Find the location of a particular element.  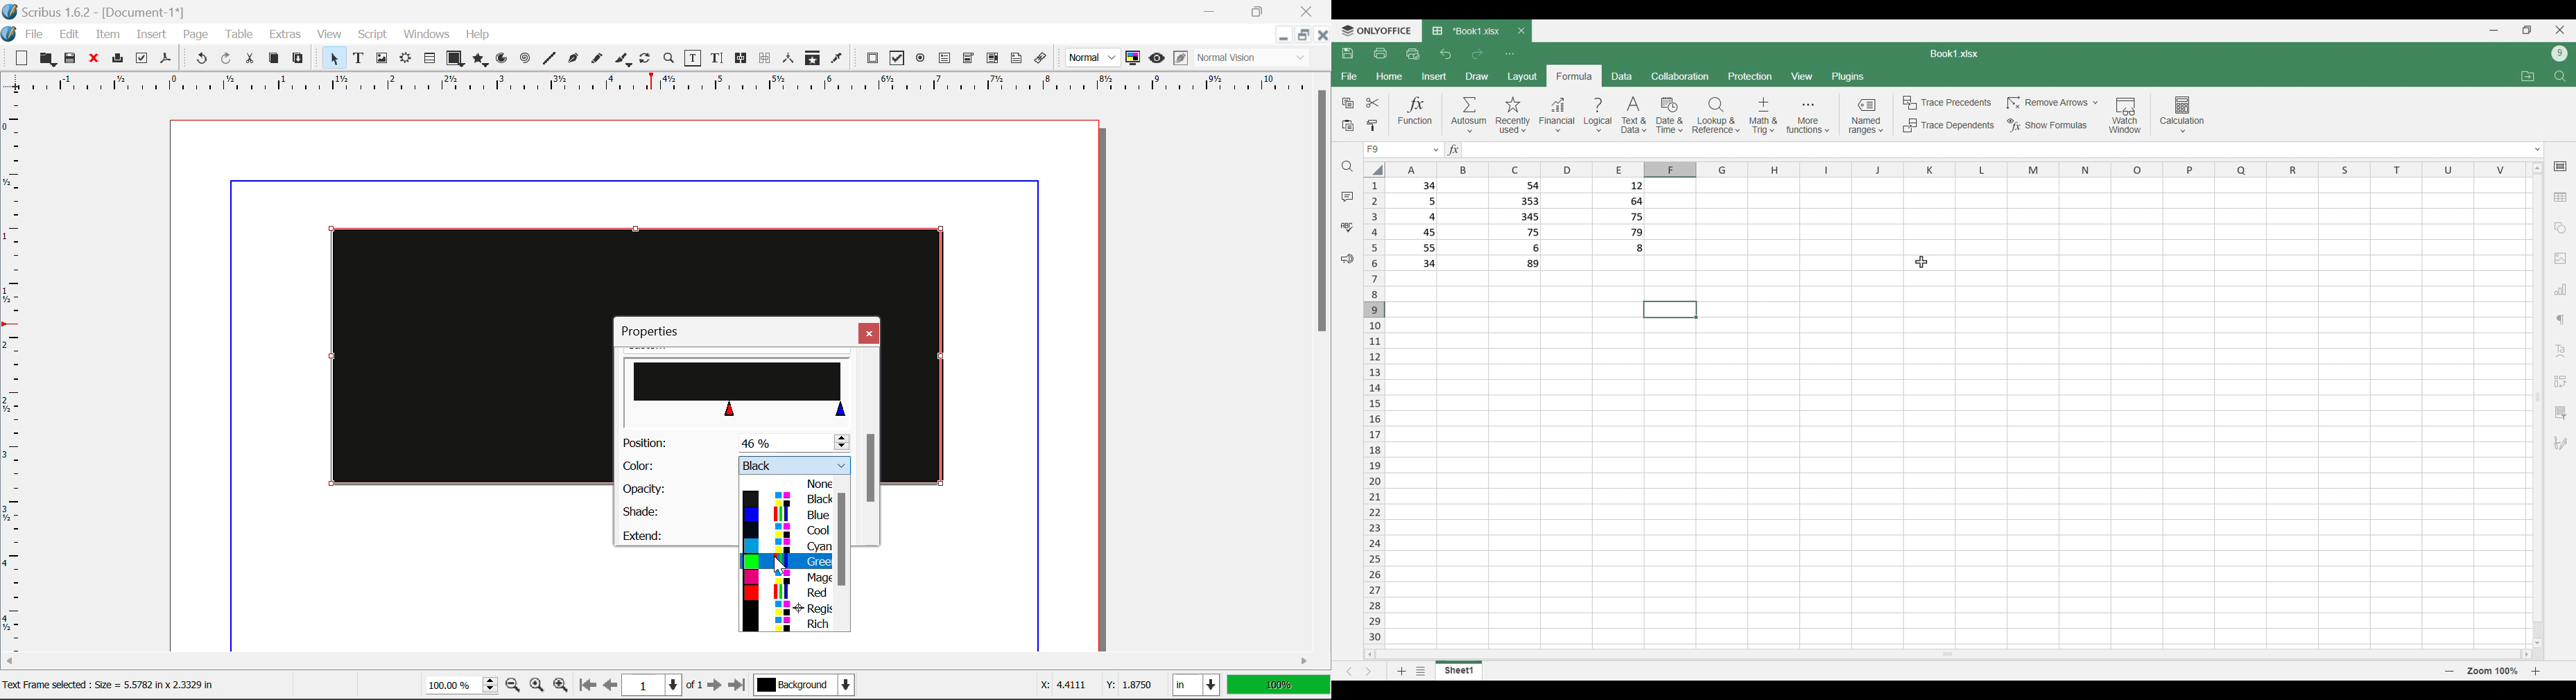

Page 1 of 1 is located at coordinates (662, 687).